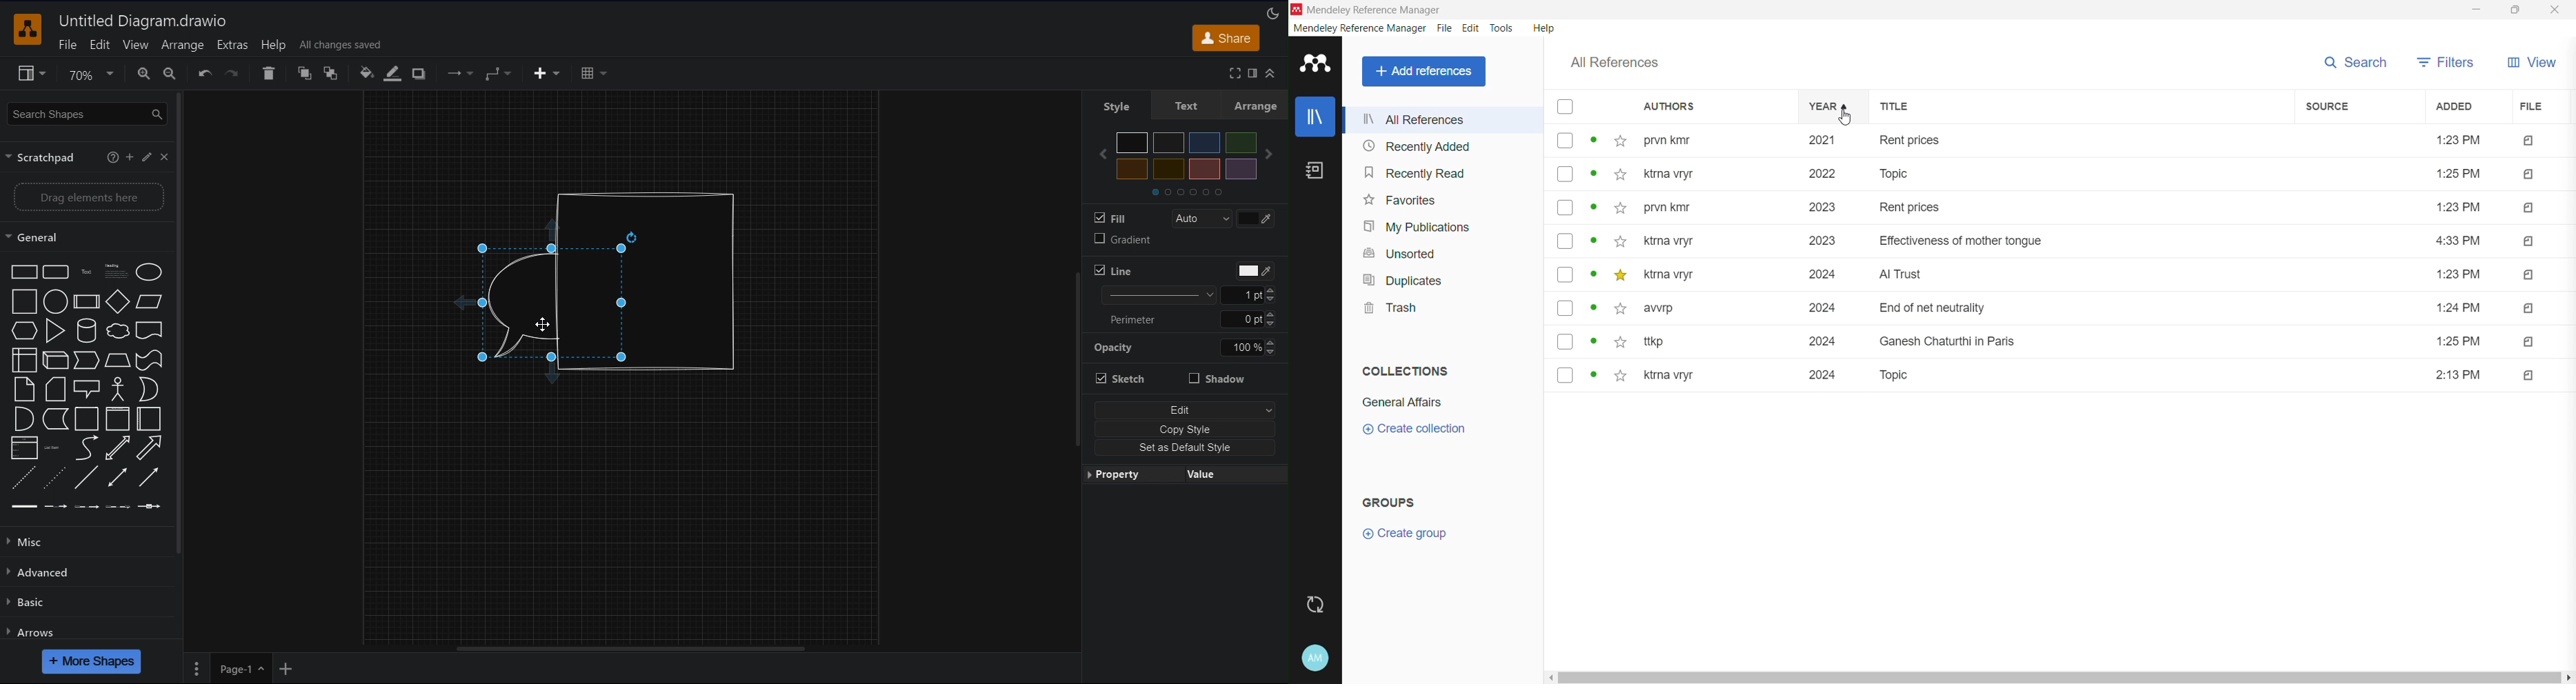  I want to click on Notes, so click(1319, 173).